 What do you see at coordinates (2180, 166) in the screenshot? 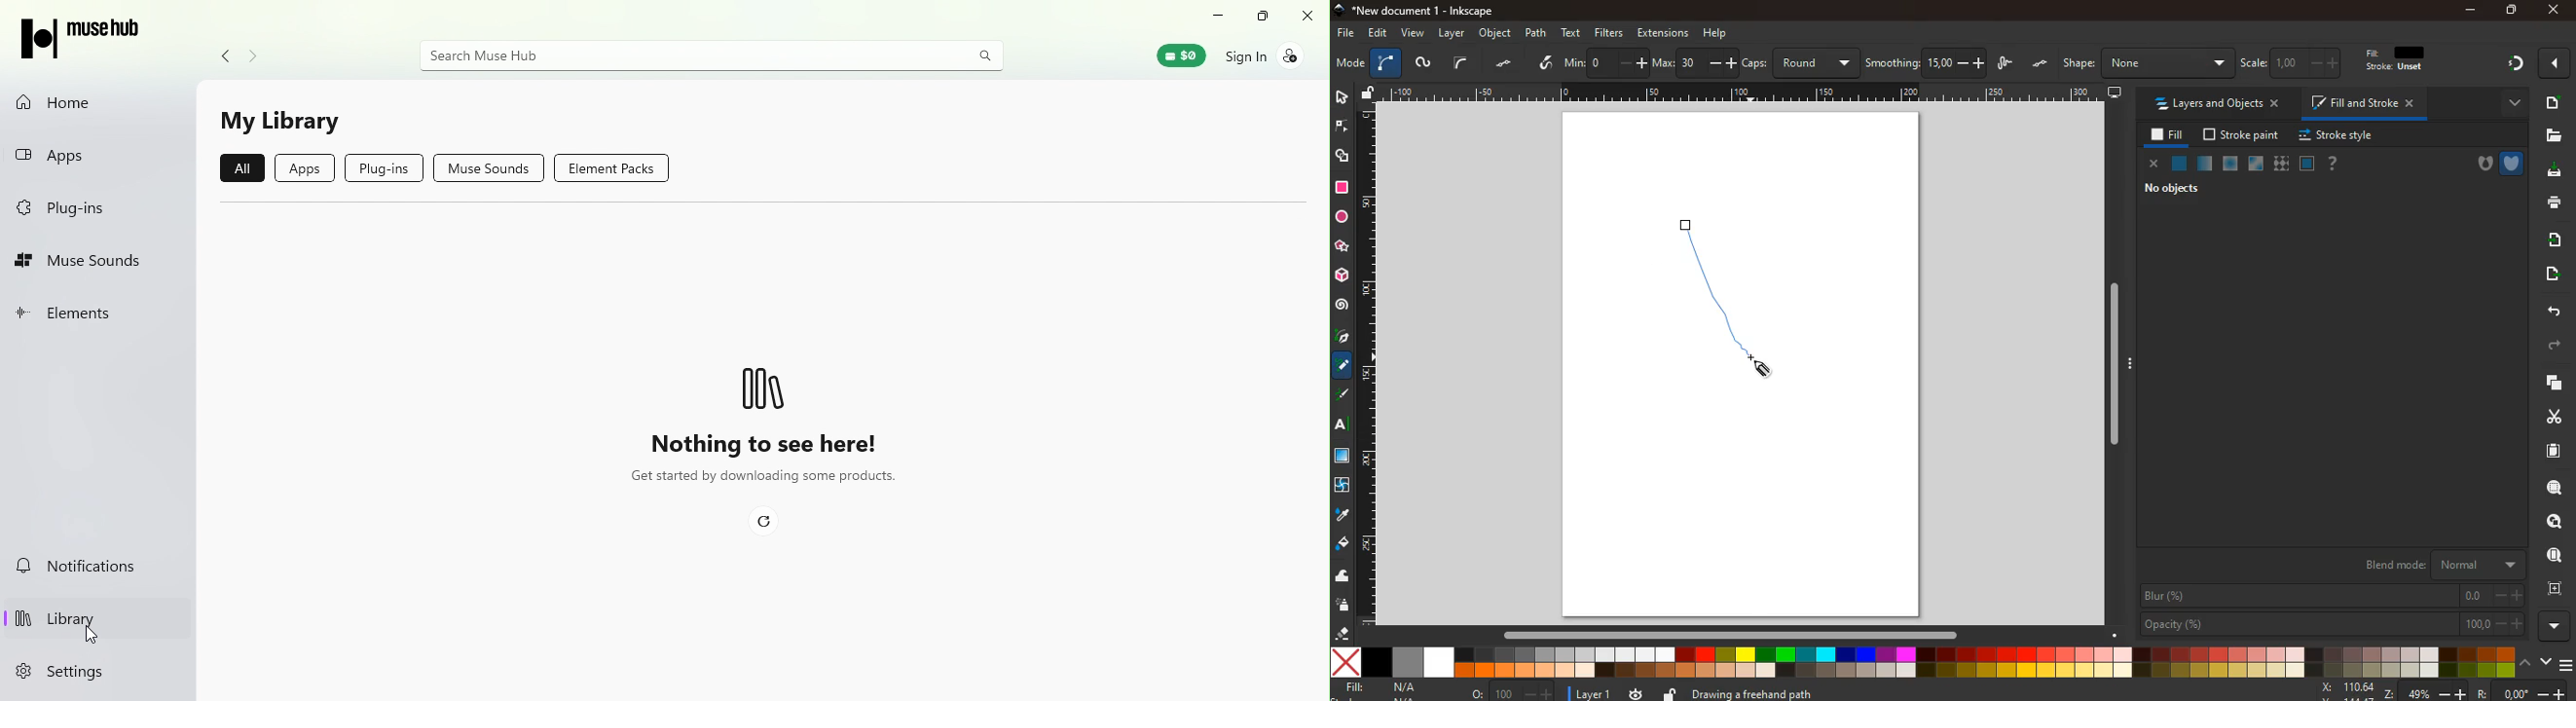
I see `normal` at bounding box center [2180, 166].